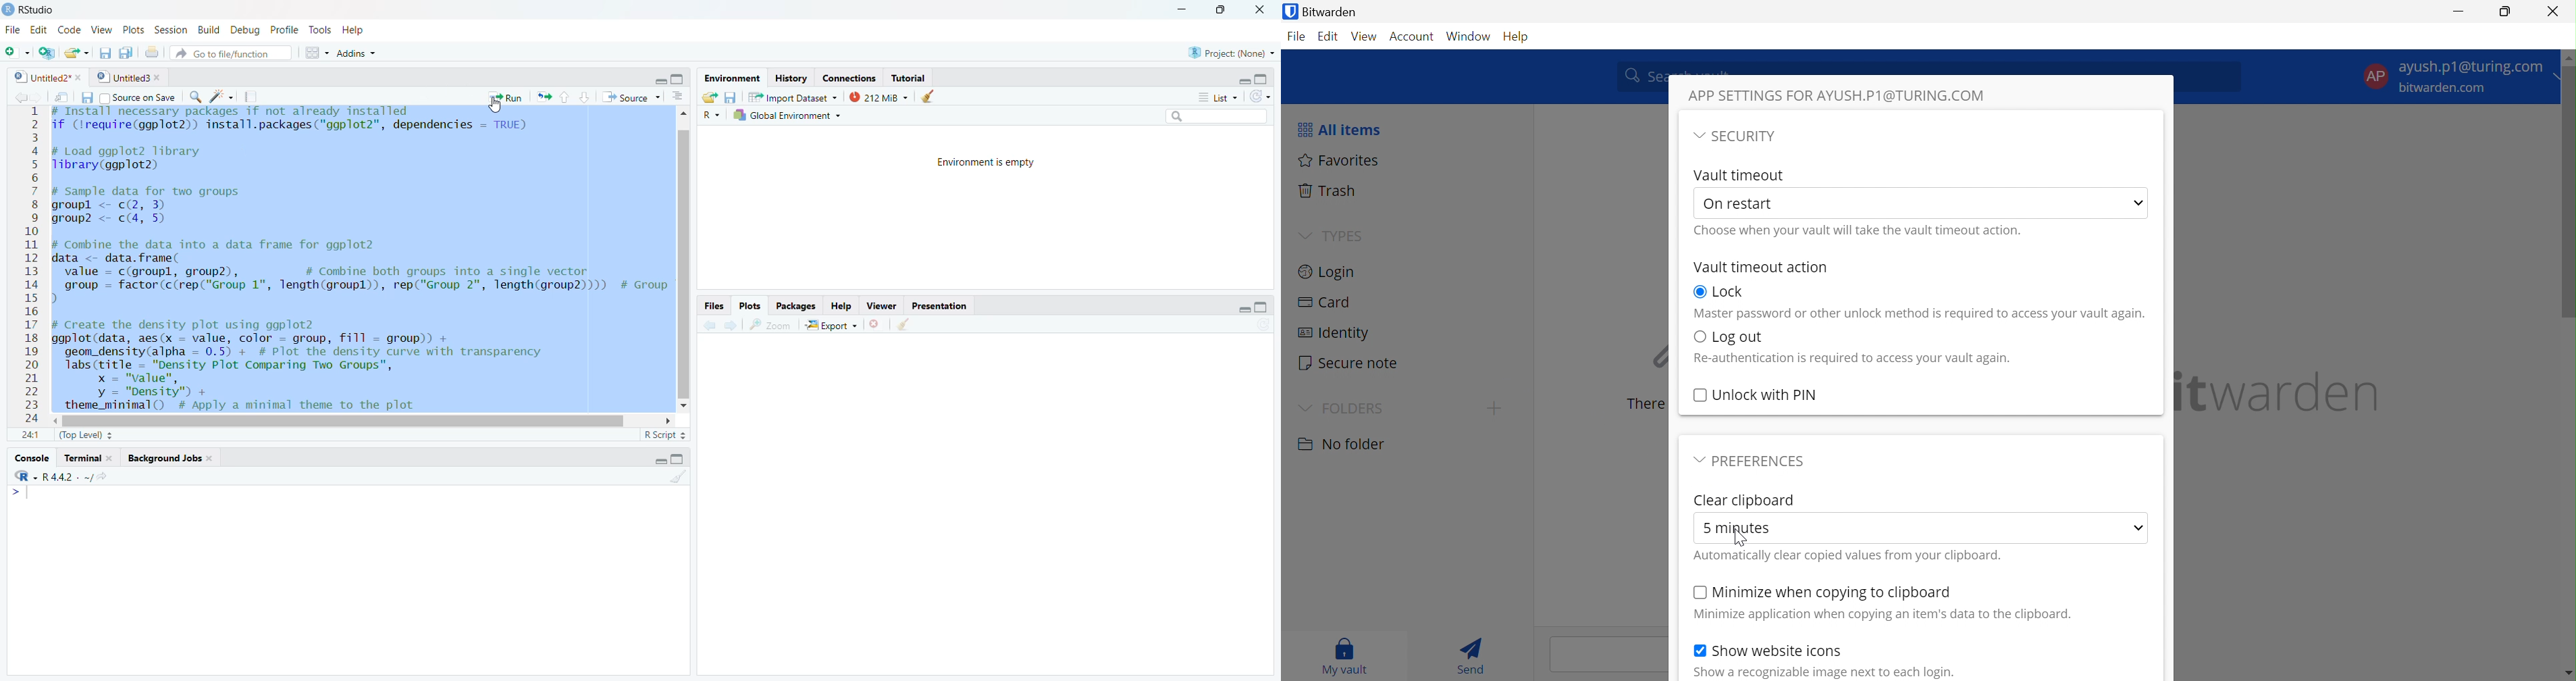 Image resolution: width=2576 pixels, height=700 pixels. I want to click on Minimize when copying to clipboard, so click(1833, 592).